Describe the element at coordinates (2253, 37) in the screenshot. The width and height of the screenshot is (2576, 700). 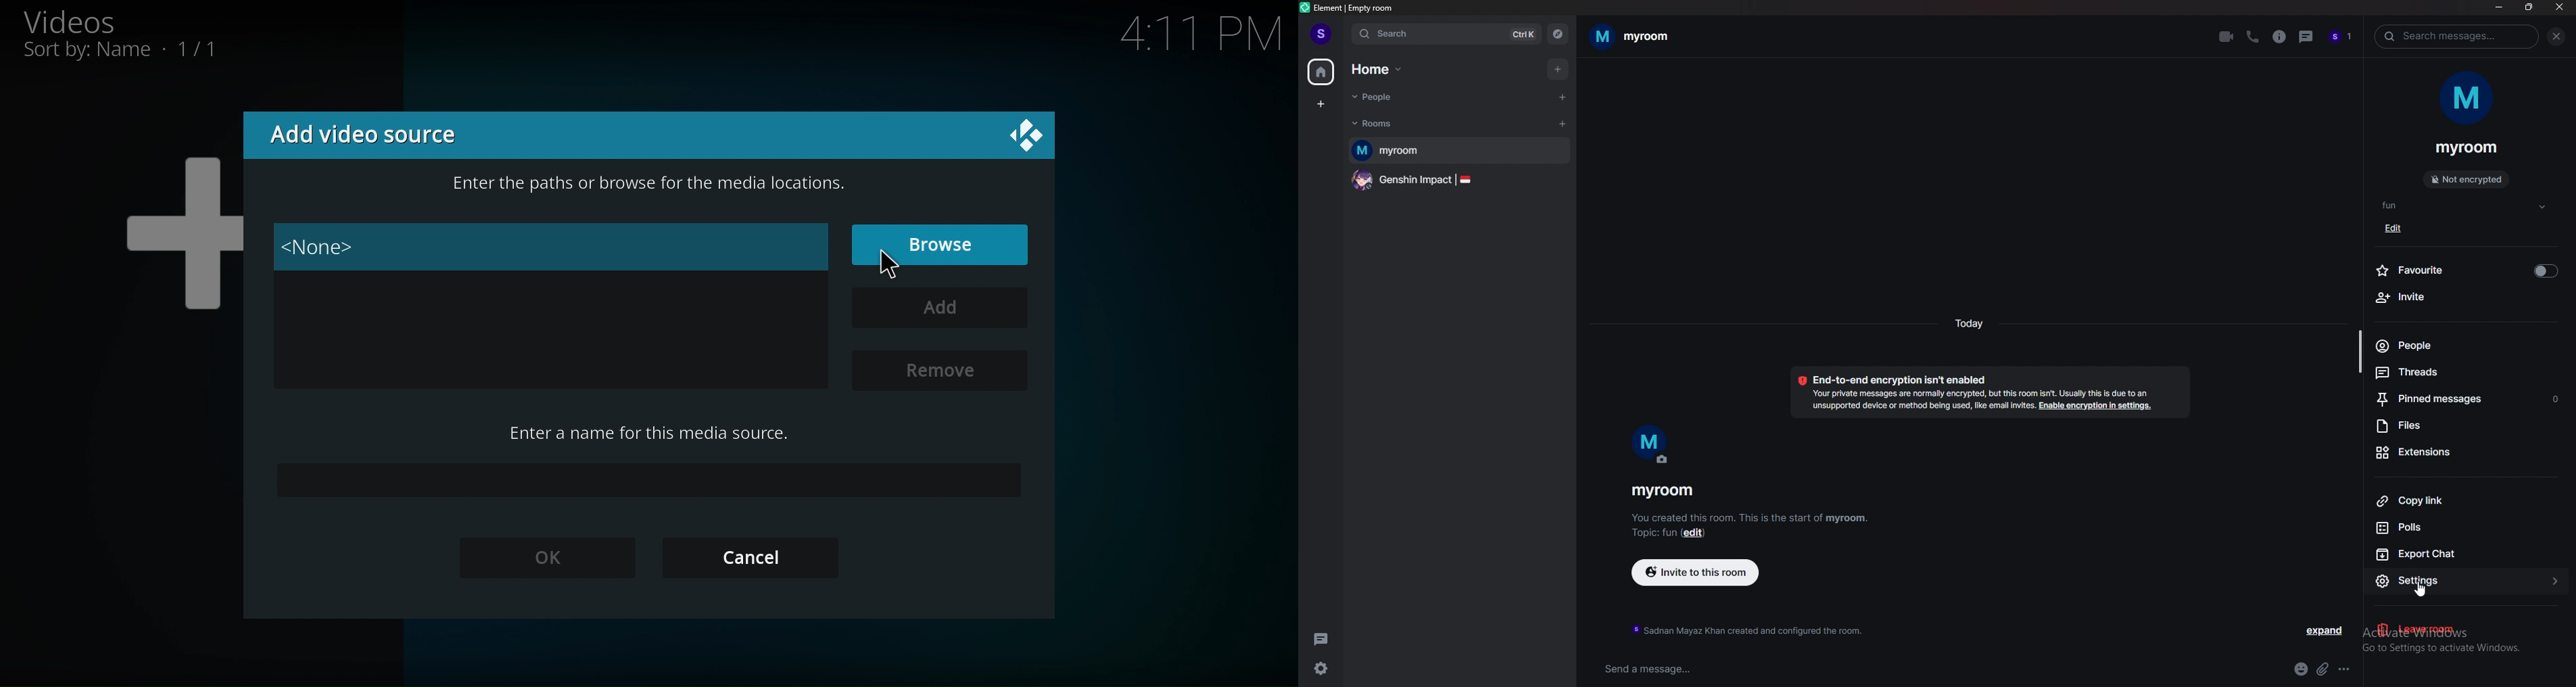
I see `voice call` at that location.